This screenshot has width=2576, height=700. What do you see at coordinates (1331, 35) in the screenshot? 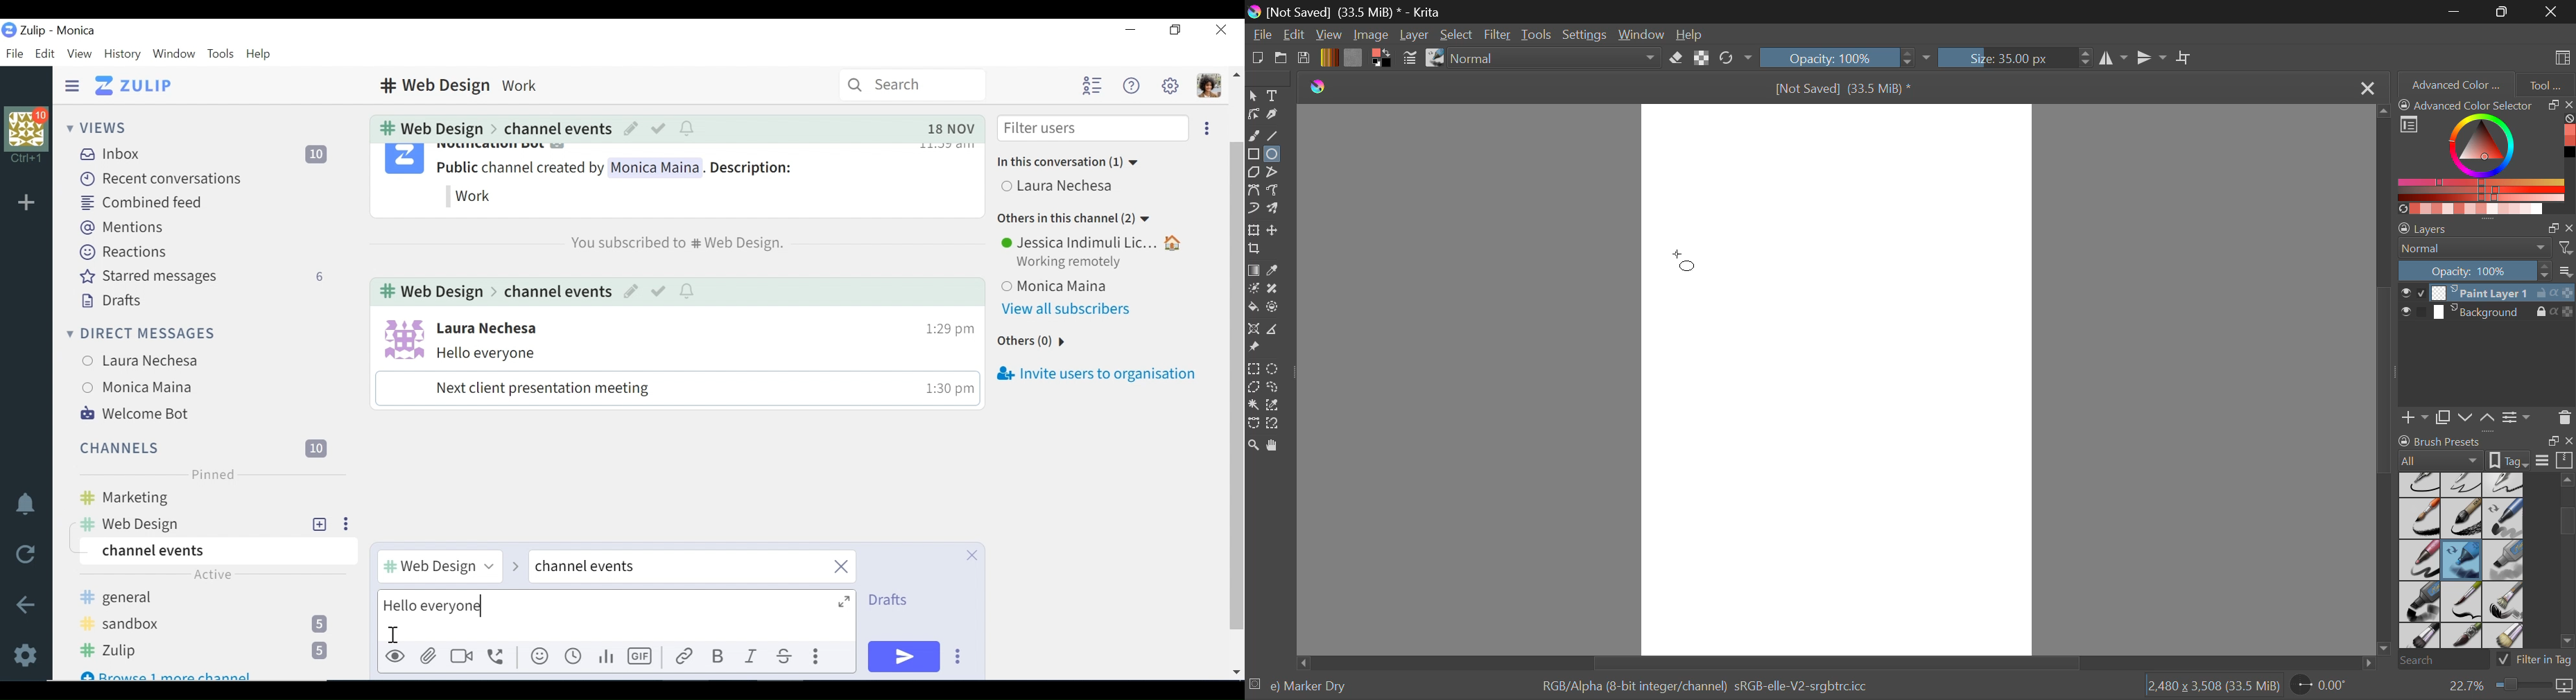
I see `View` at bounding box center [1331, 35].